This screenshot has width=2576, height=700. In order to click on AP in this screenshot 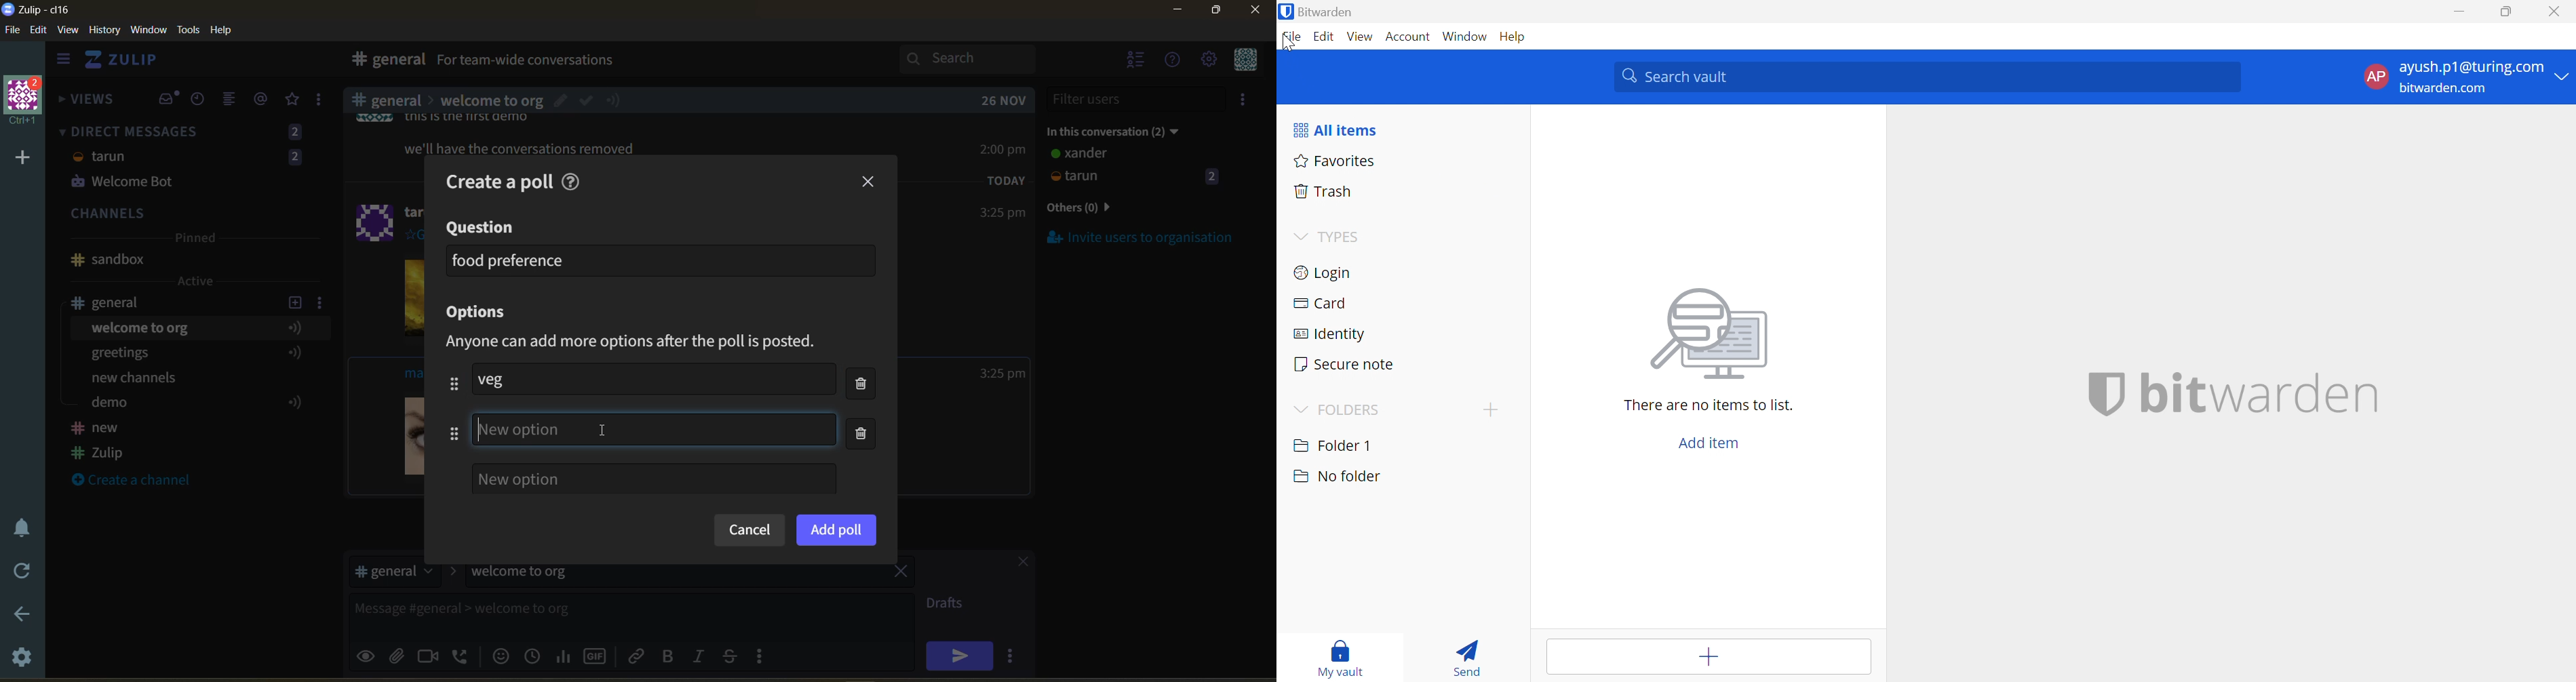, I will do `click(2375, 75)`.